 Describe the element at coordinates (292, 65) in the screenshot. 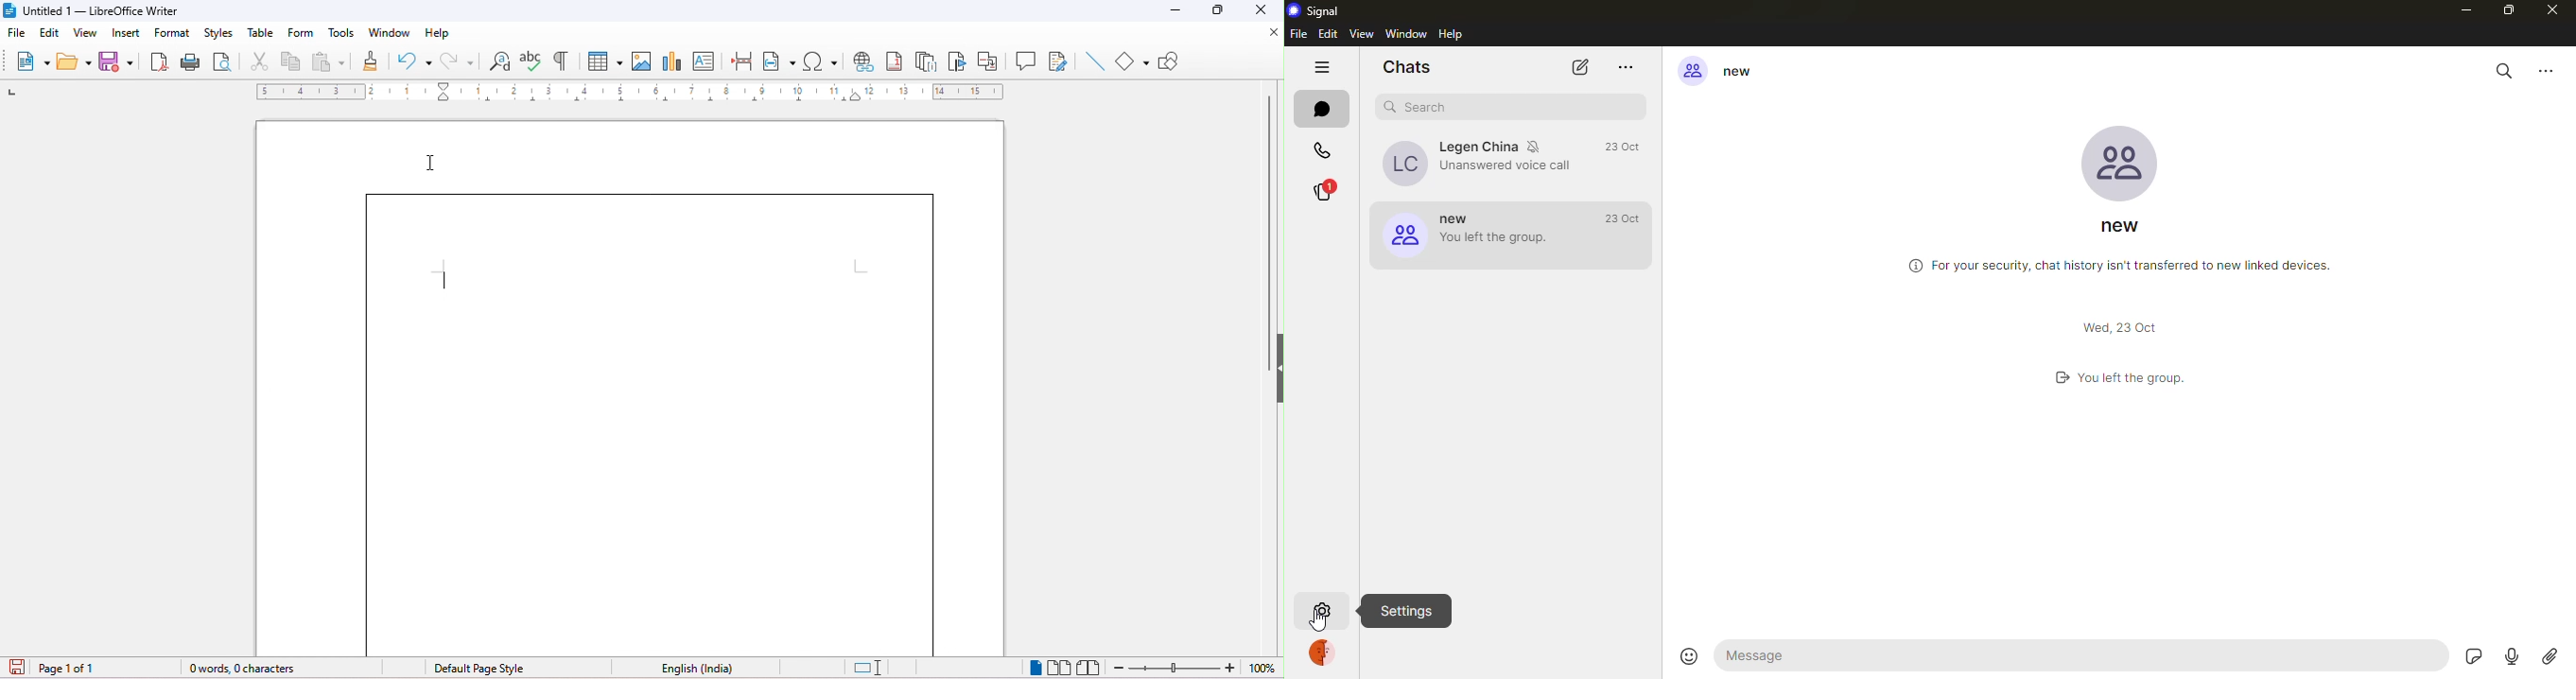

I see `copy` at that location.